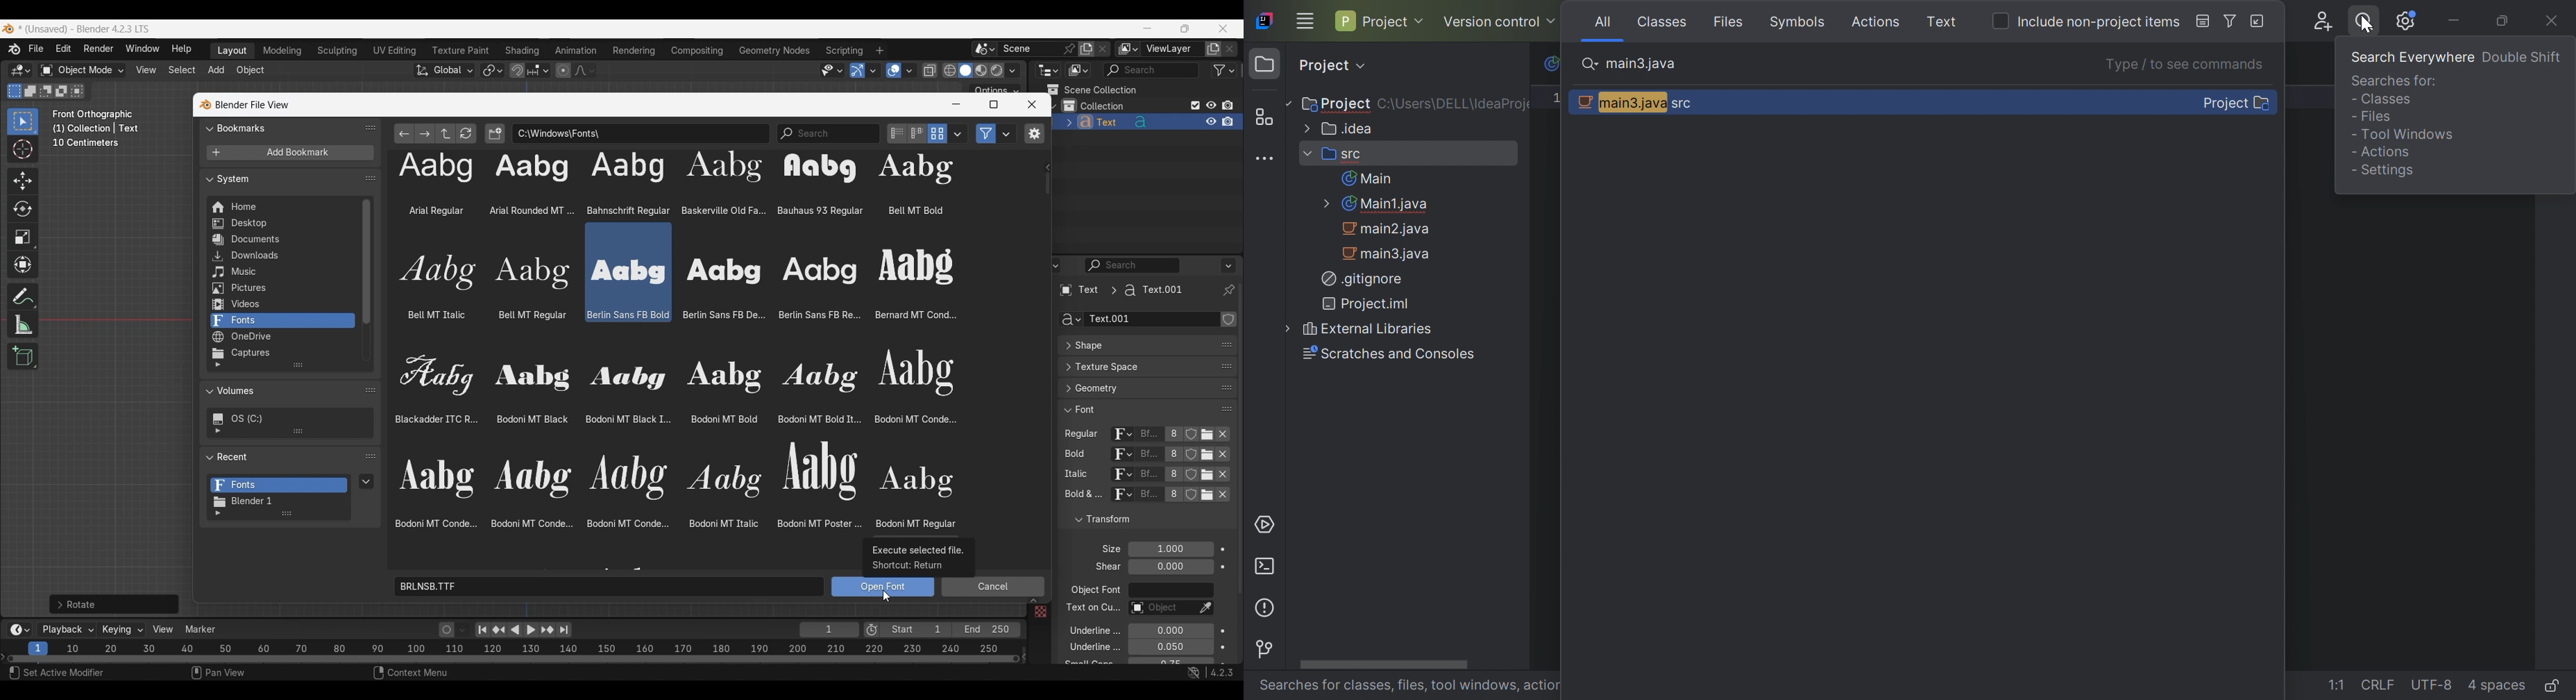  I want to click on More options, so click(18, 630).